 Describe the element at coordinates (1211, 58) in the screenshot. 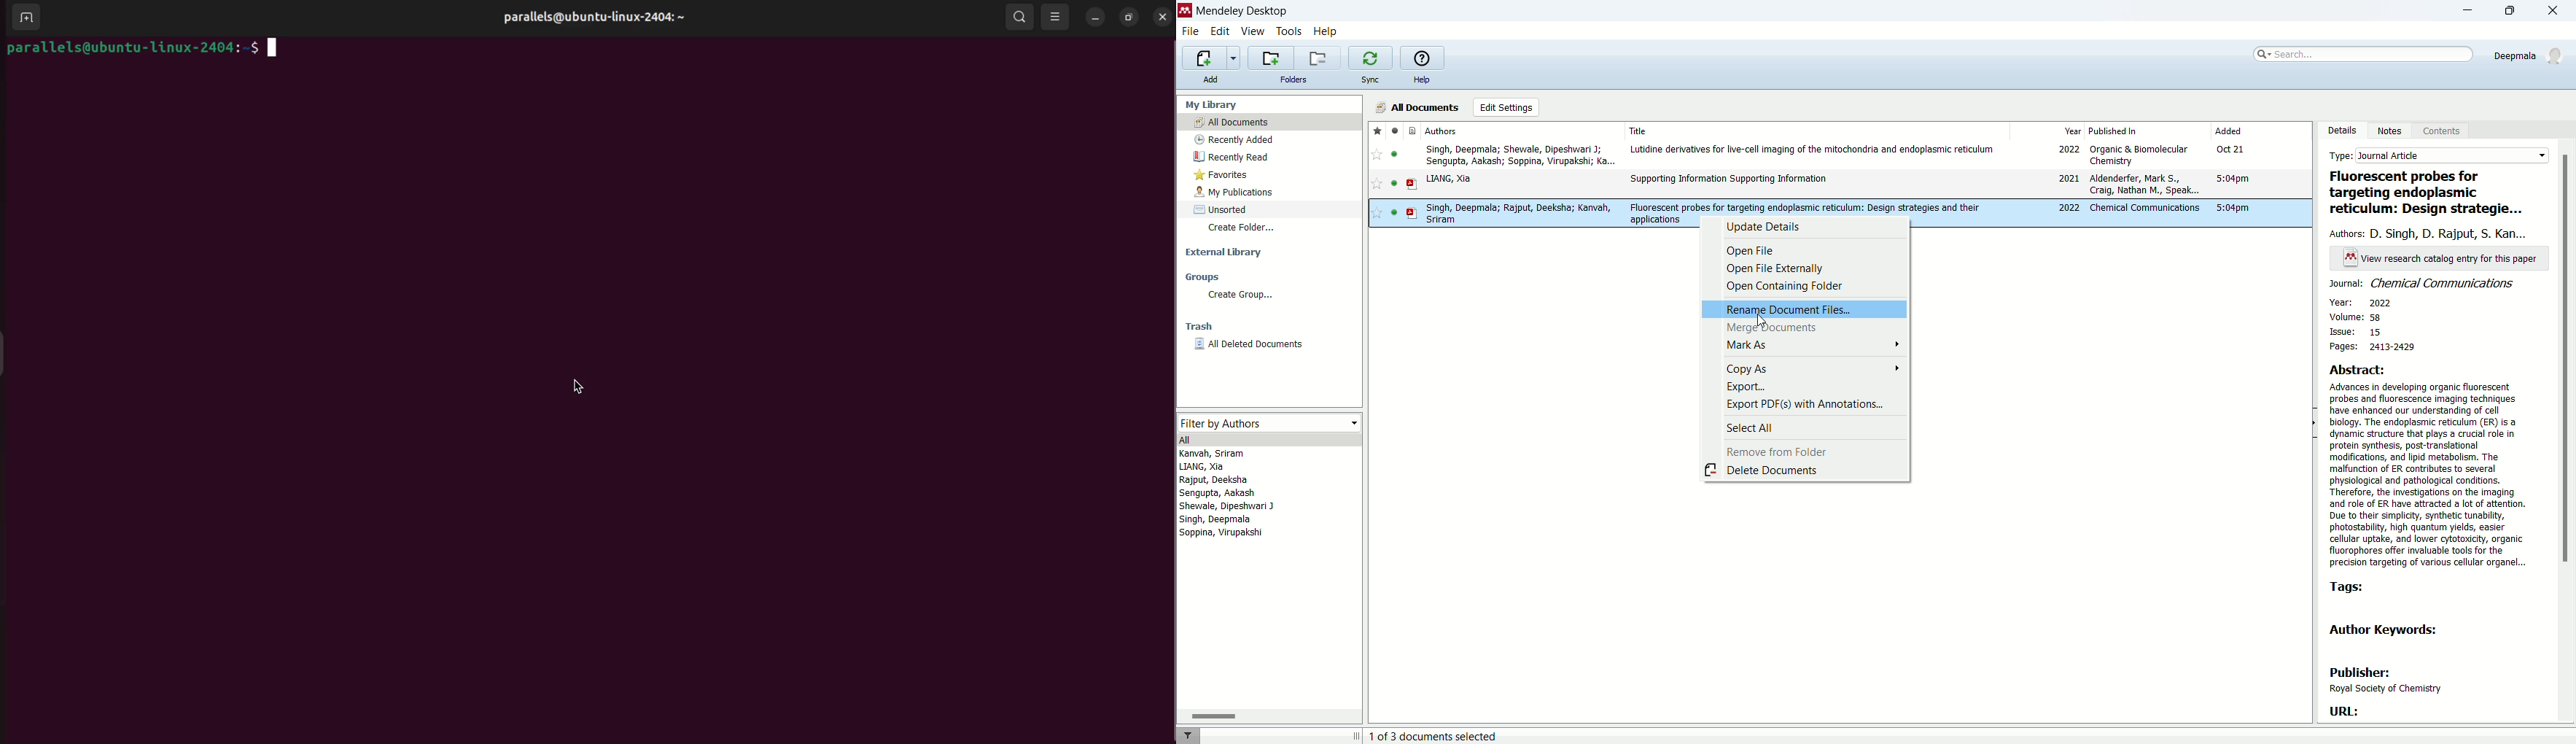

I see `import` at that location.